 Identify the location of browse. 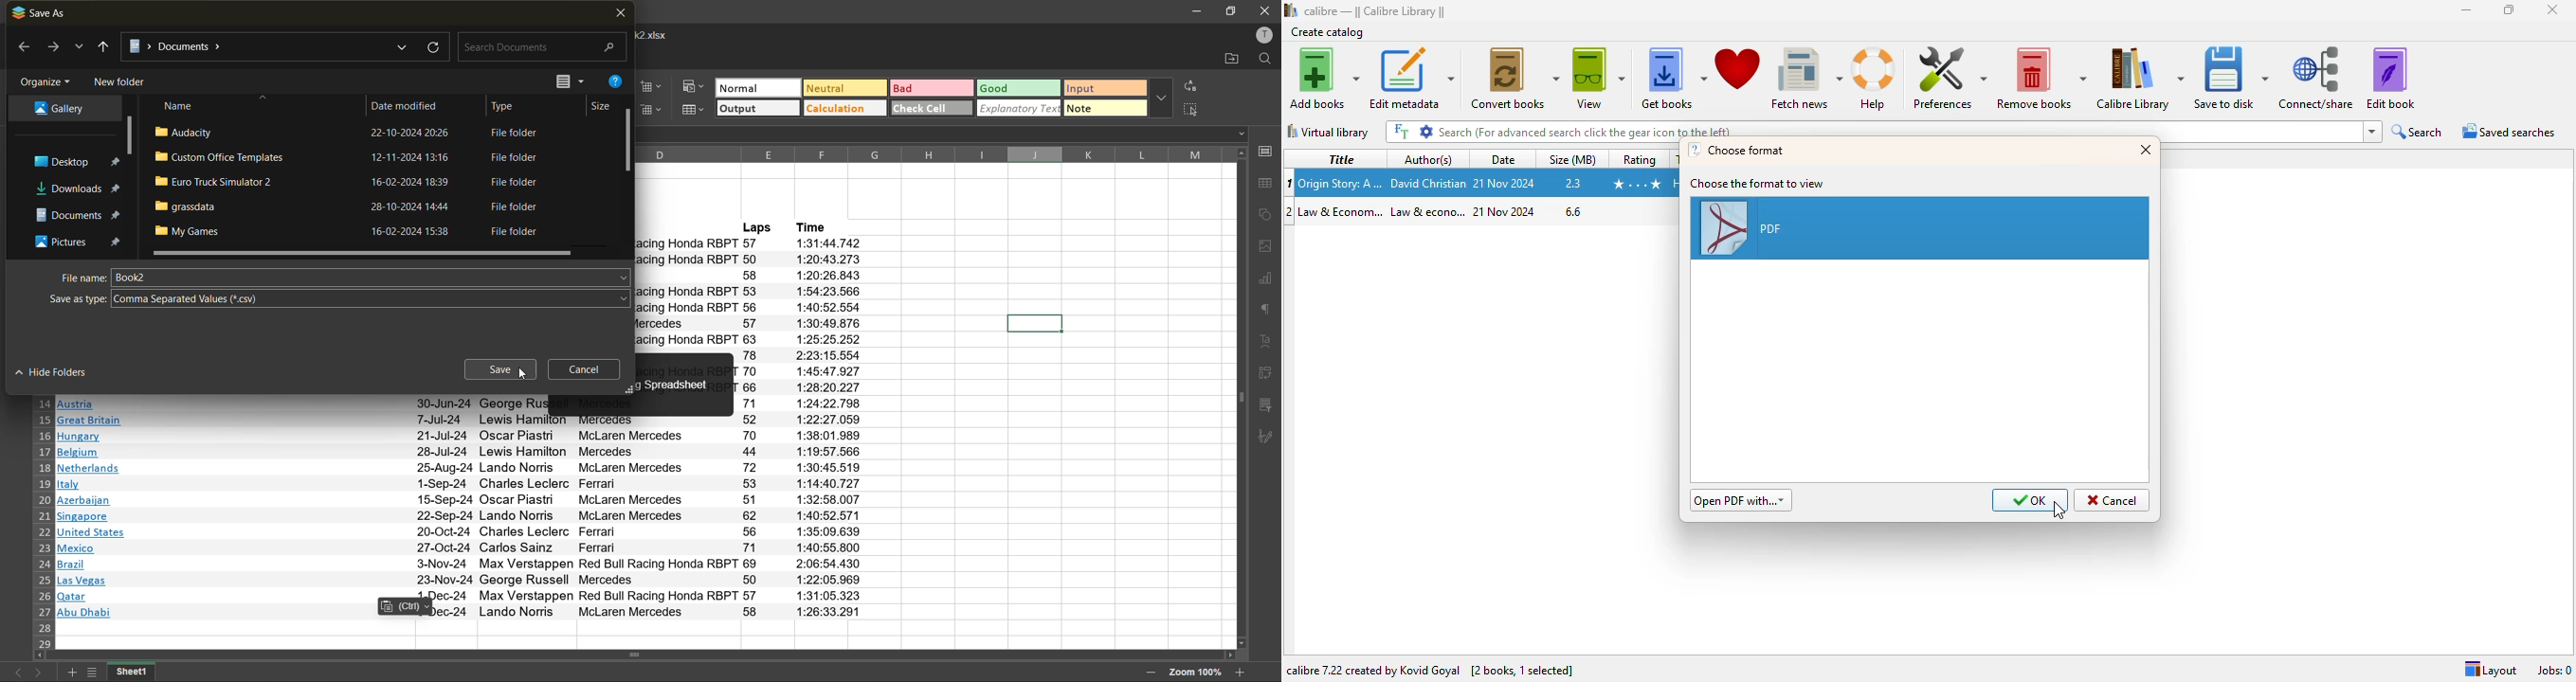
(79, 49).